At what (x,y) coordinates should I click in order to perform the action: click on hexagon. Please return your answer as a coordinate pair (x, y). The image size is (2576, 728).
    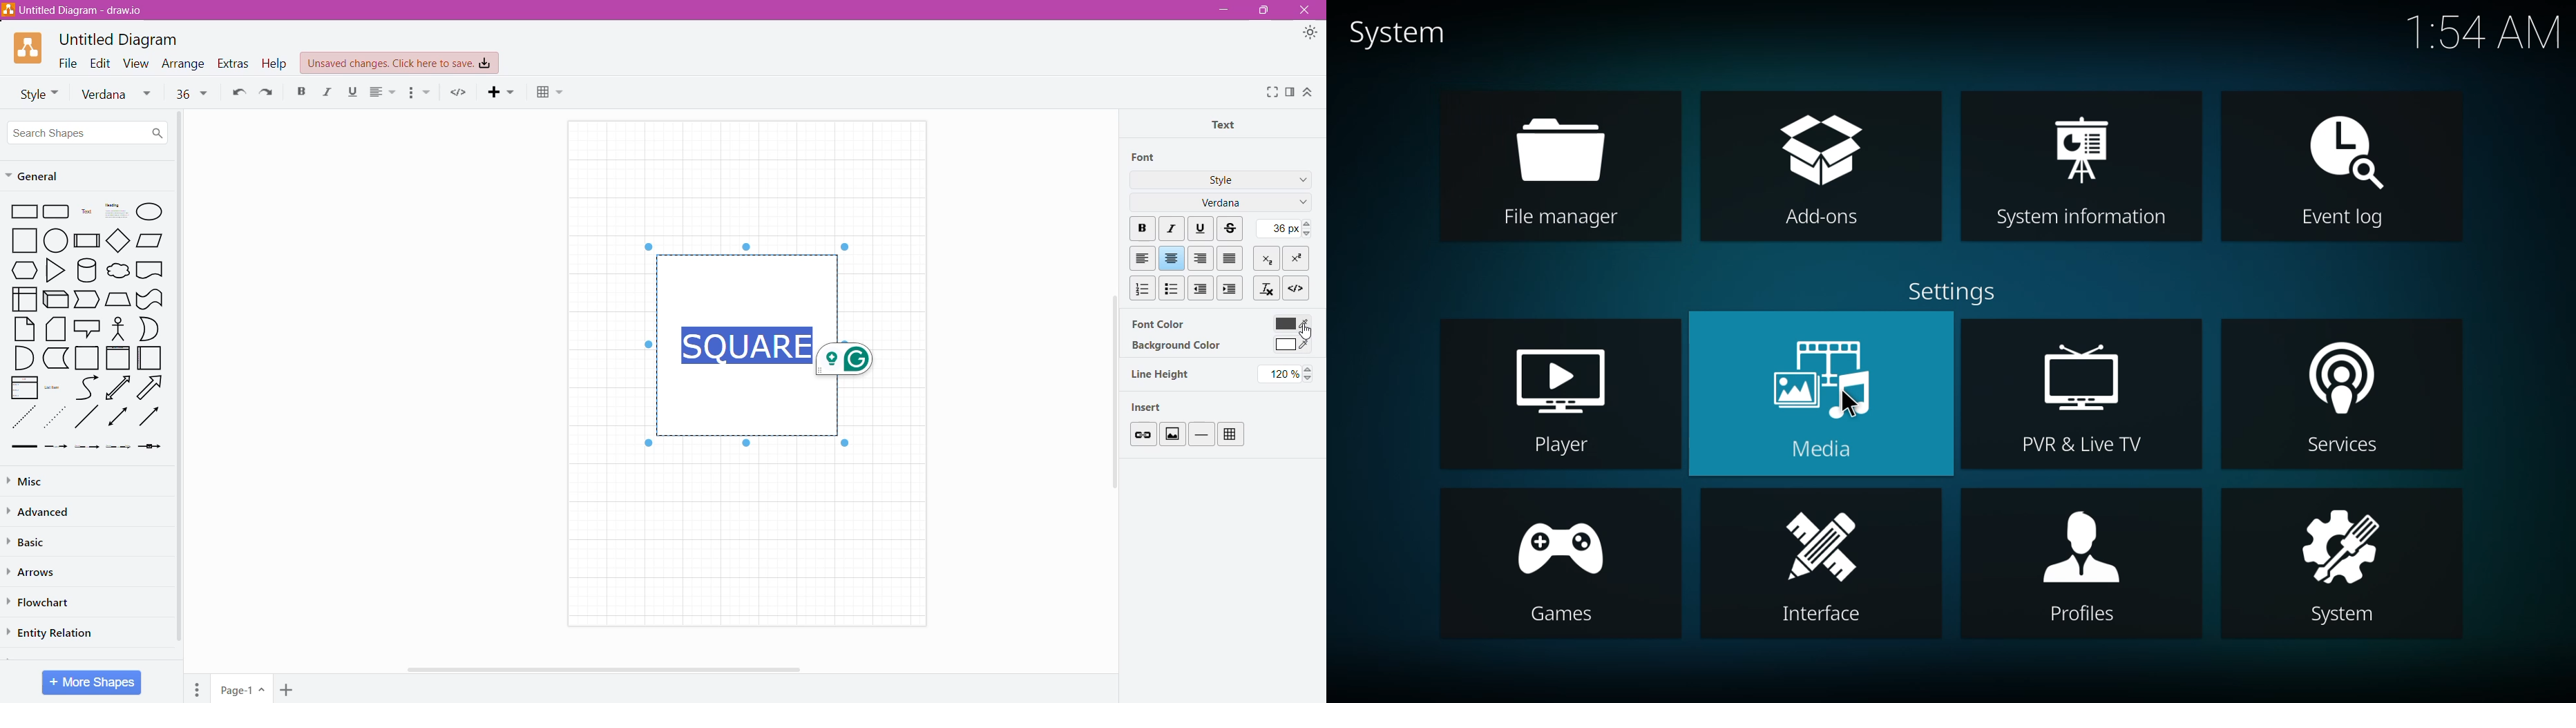
    Looking at the image, I should click on (23, 270).